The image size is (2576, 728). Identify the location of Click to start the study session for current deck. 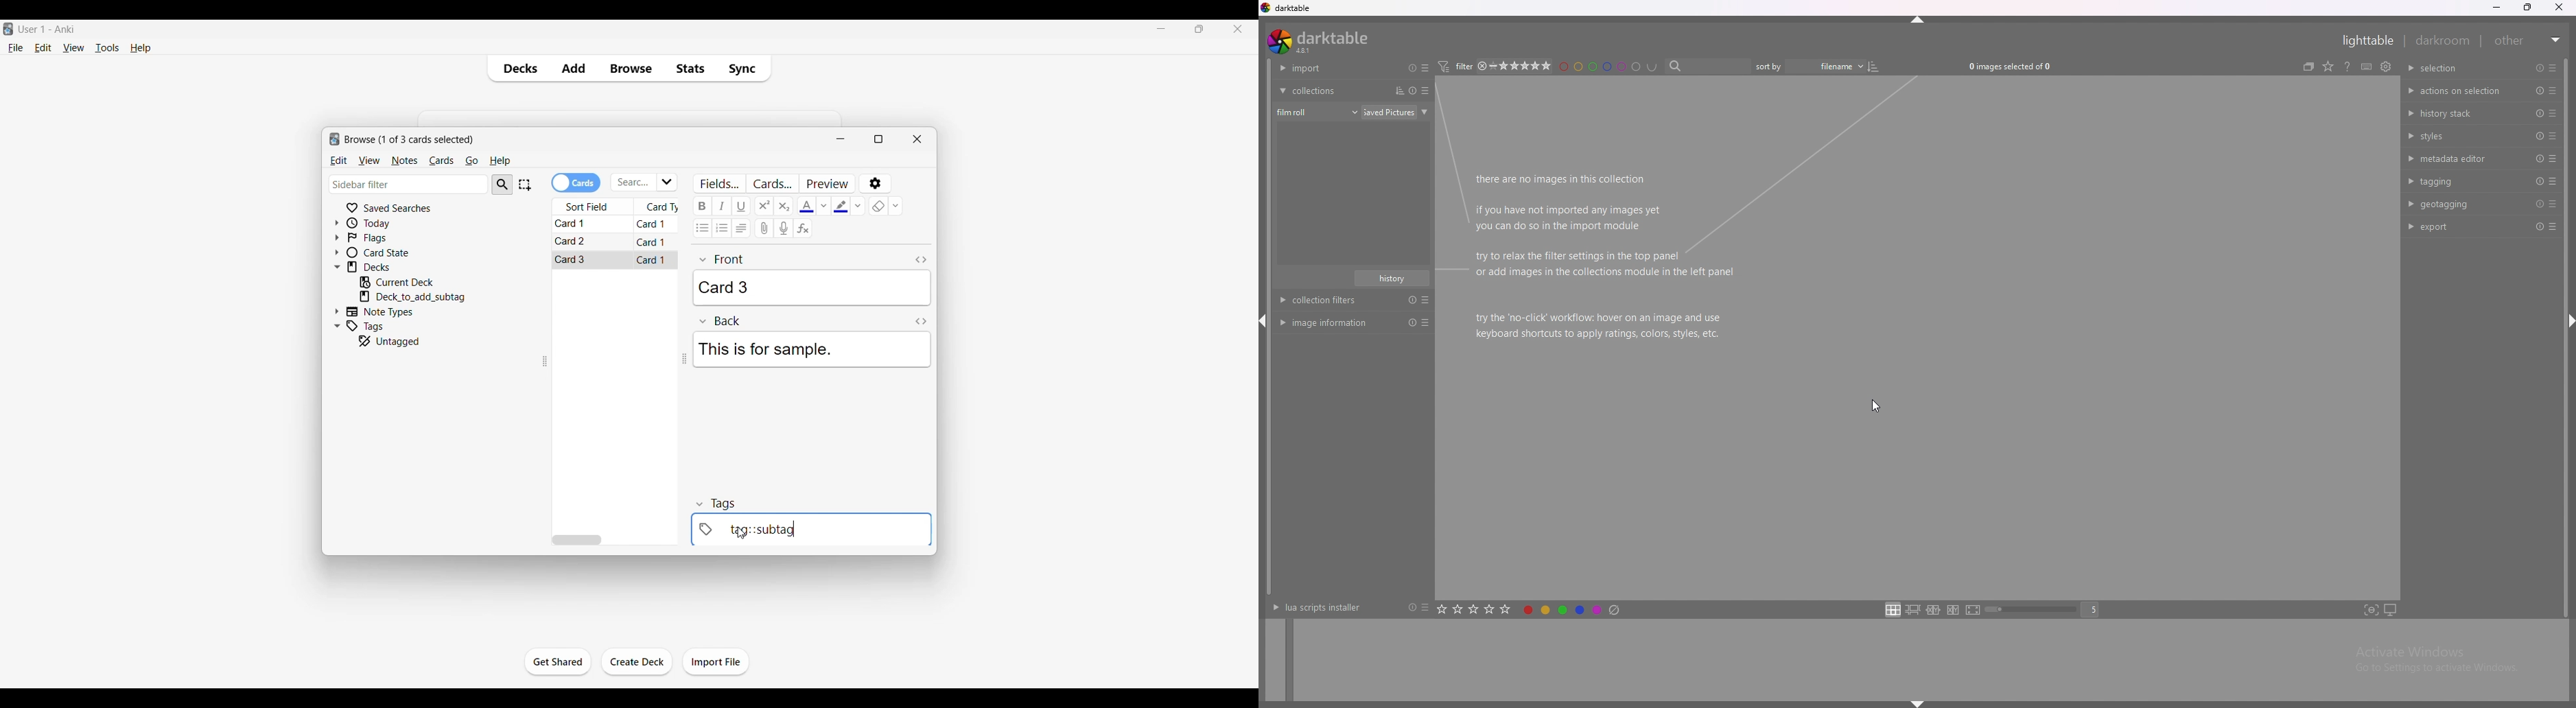
(558, 662).